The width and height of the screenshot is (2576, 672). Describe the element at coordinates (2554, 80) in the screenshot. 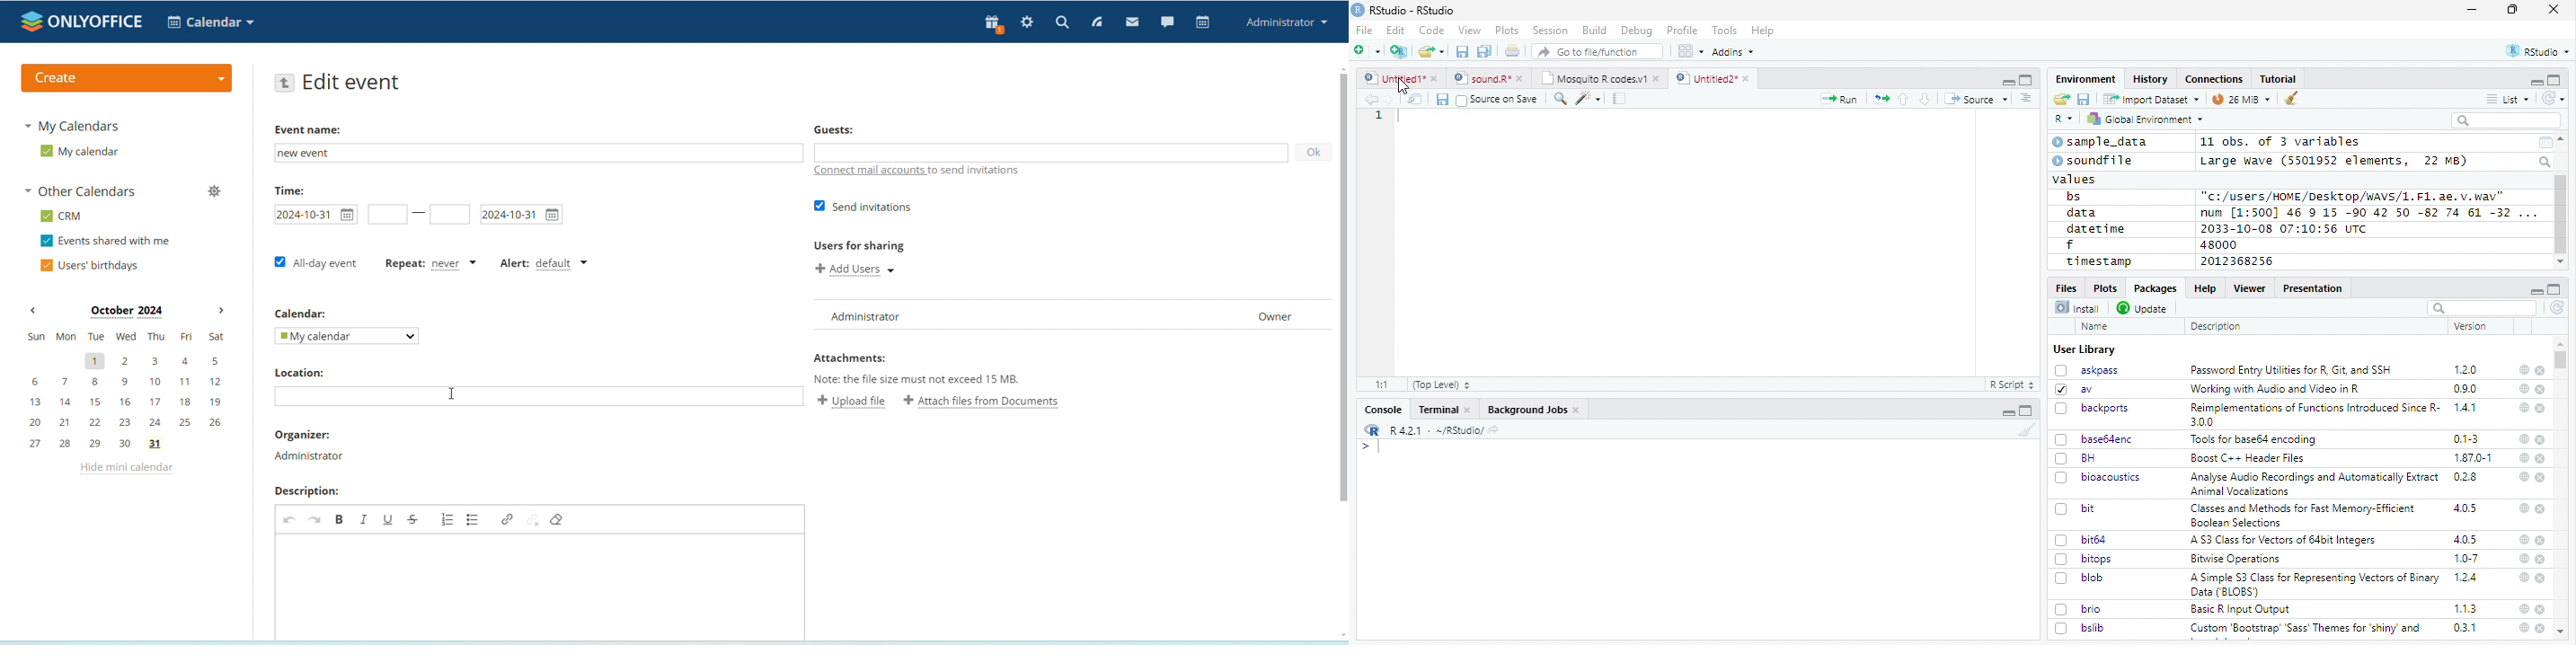

I see `full screen` at that location.